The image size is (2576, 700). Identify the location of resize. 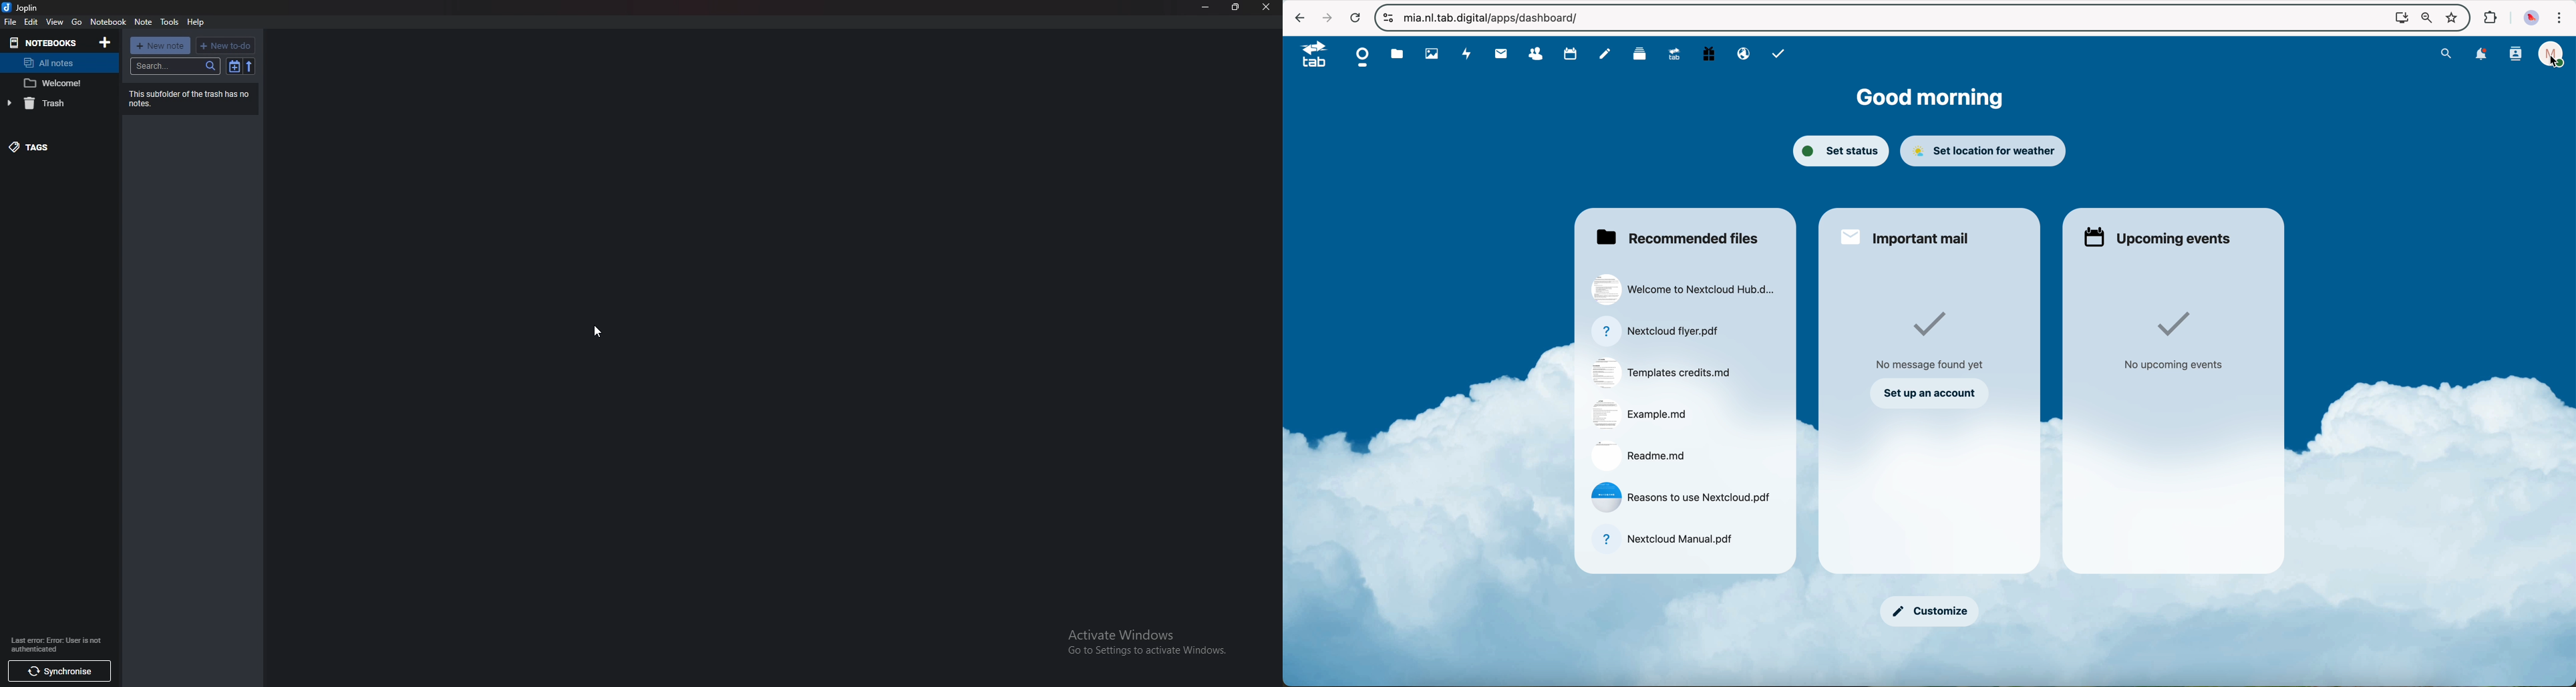
(1235, 7).